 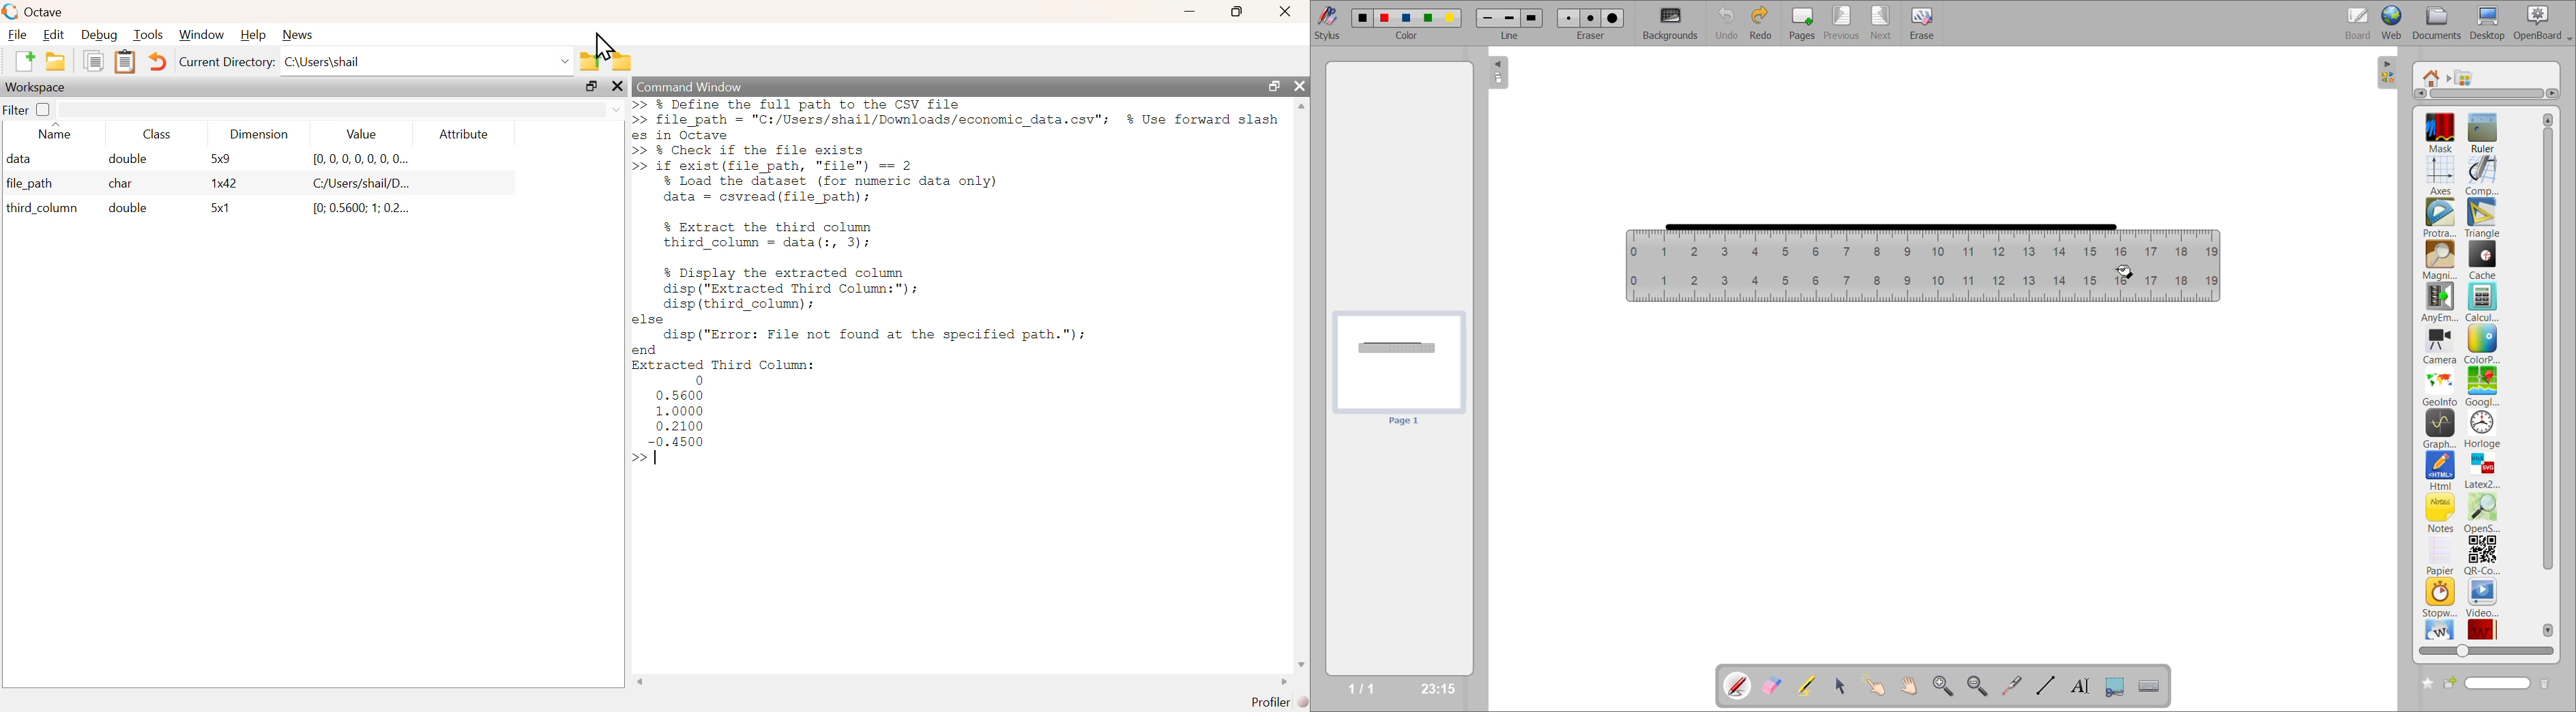 I want to click on line , so click(x=1511, y=35).